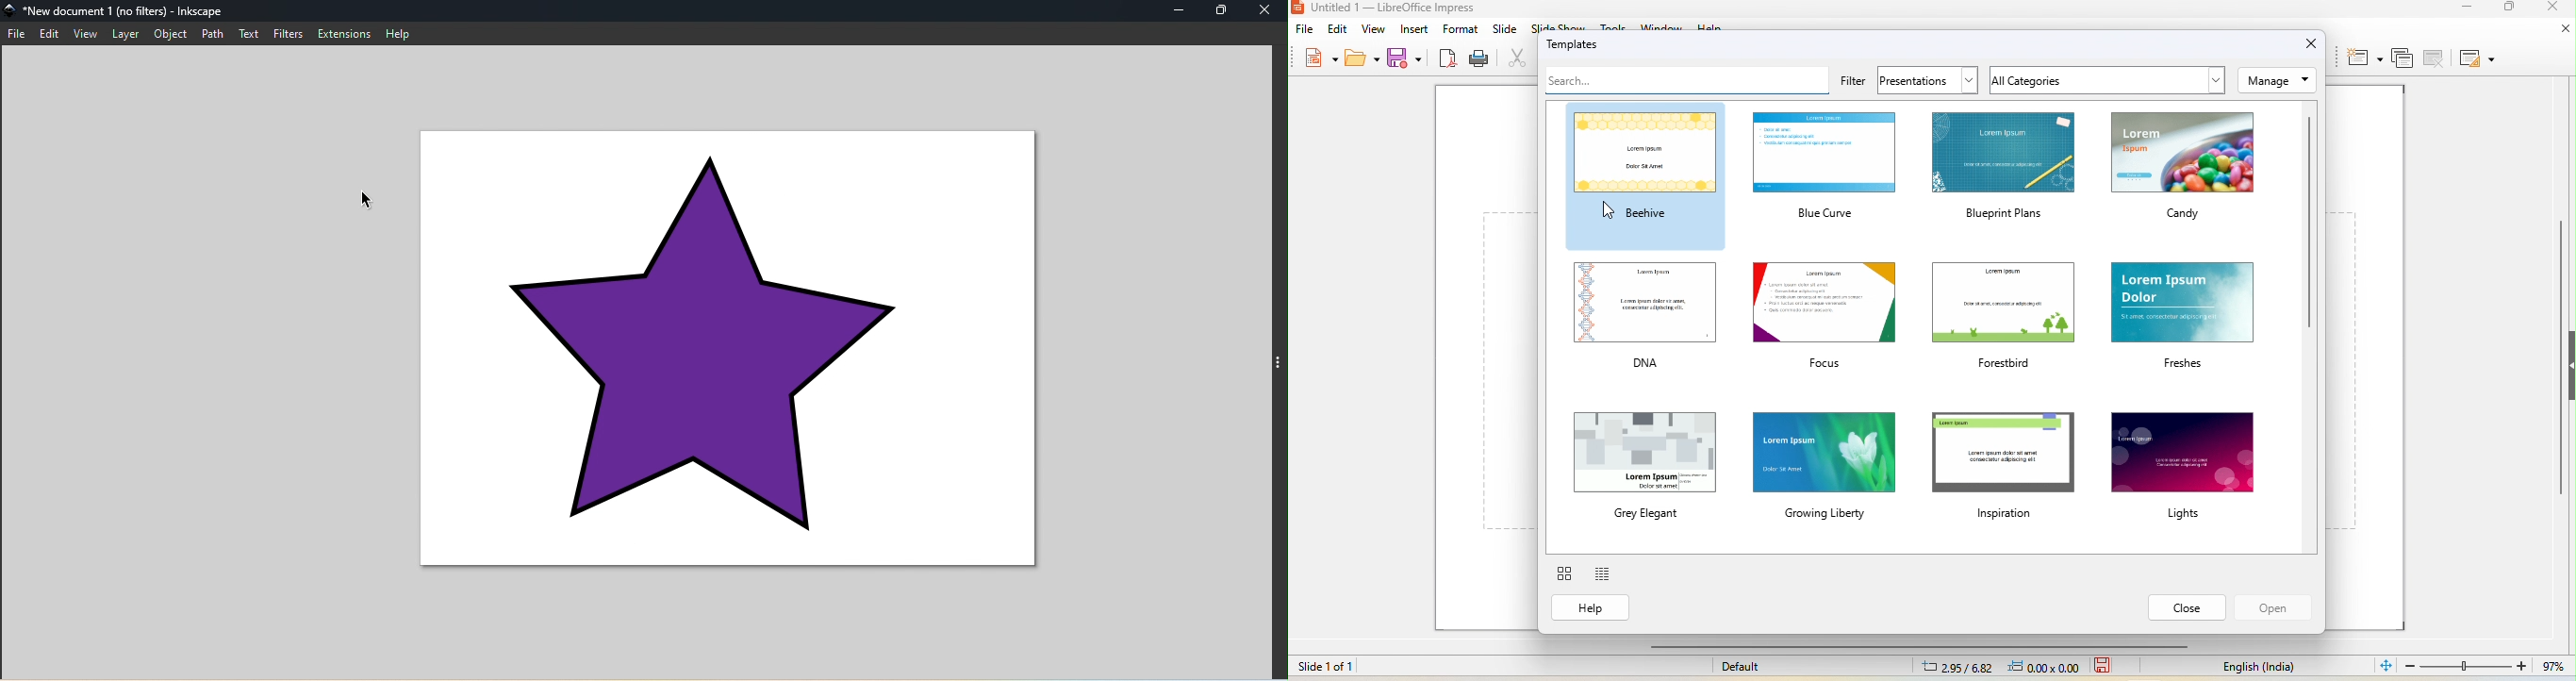 The image size is (2576, 700). I want to click on list view, so click(1603, 574).